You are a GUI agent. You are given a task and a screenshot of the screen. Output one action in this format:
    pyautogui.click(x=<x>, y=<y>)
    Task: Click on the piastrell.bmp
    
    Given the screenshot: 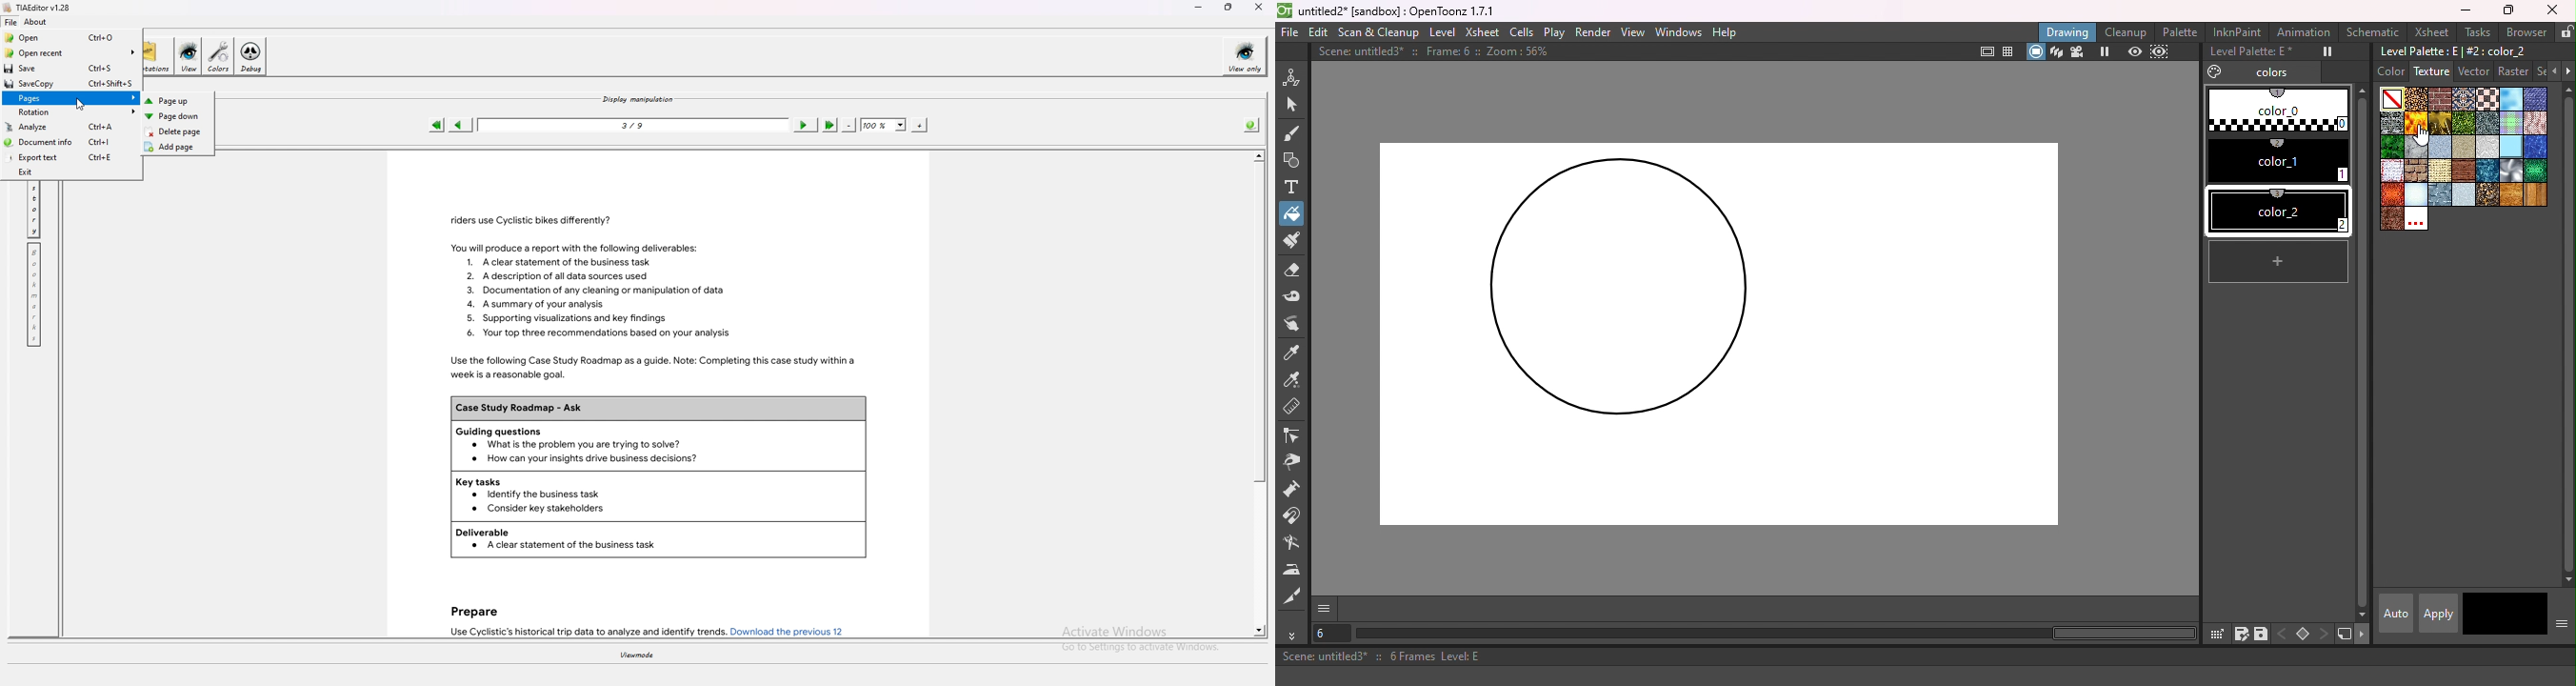 What is the action you would take?
    pyautogui.click(x=2511, y=147)
    